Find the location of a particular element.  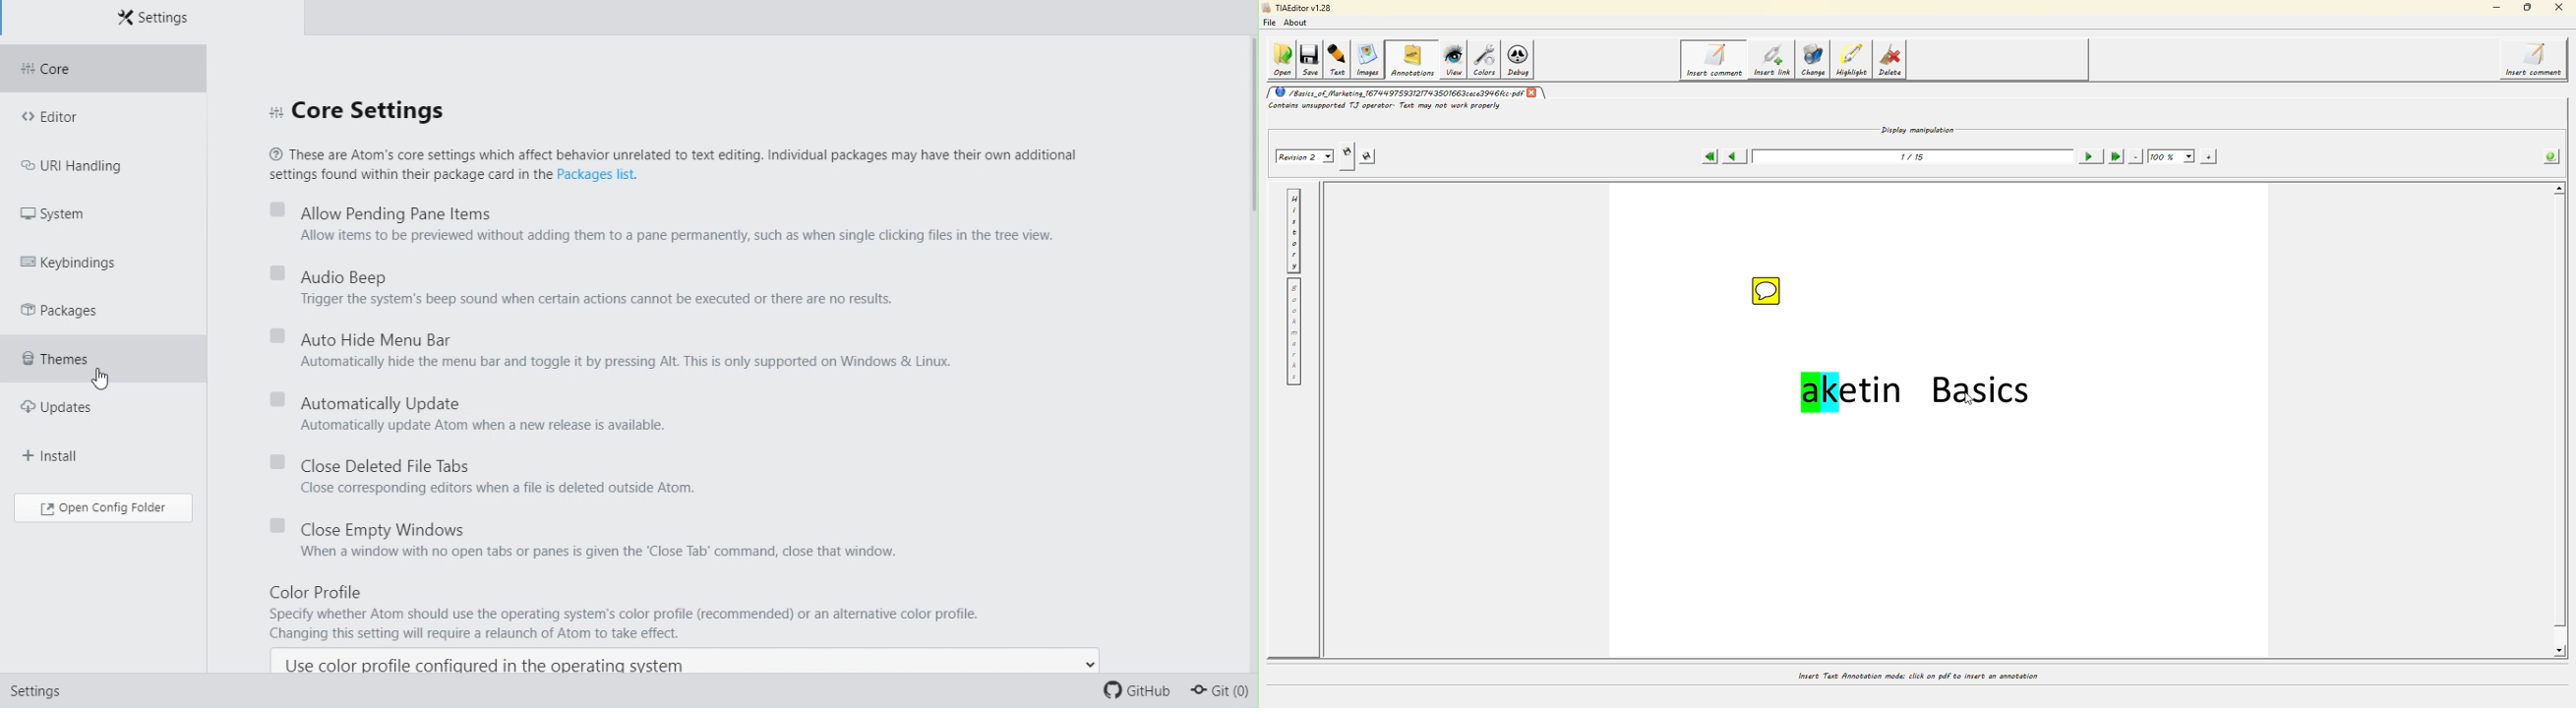

Automatically update Atom when a new release is available. is located at coordinates (488, 426).